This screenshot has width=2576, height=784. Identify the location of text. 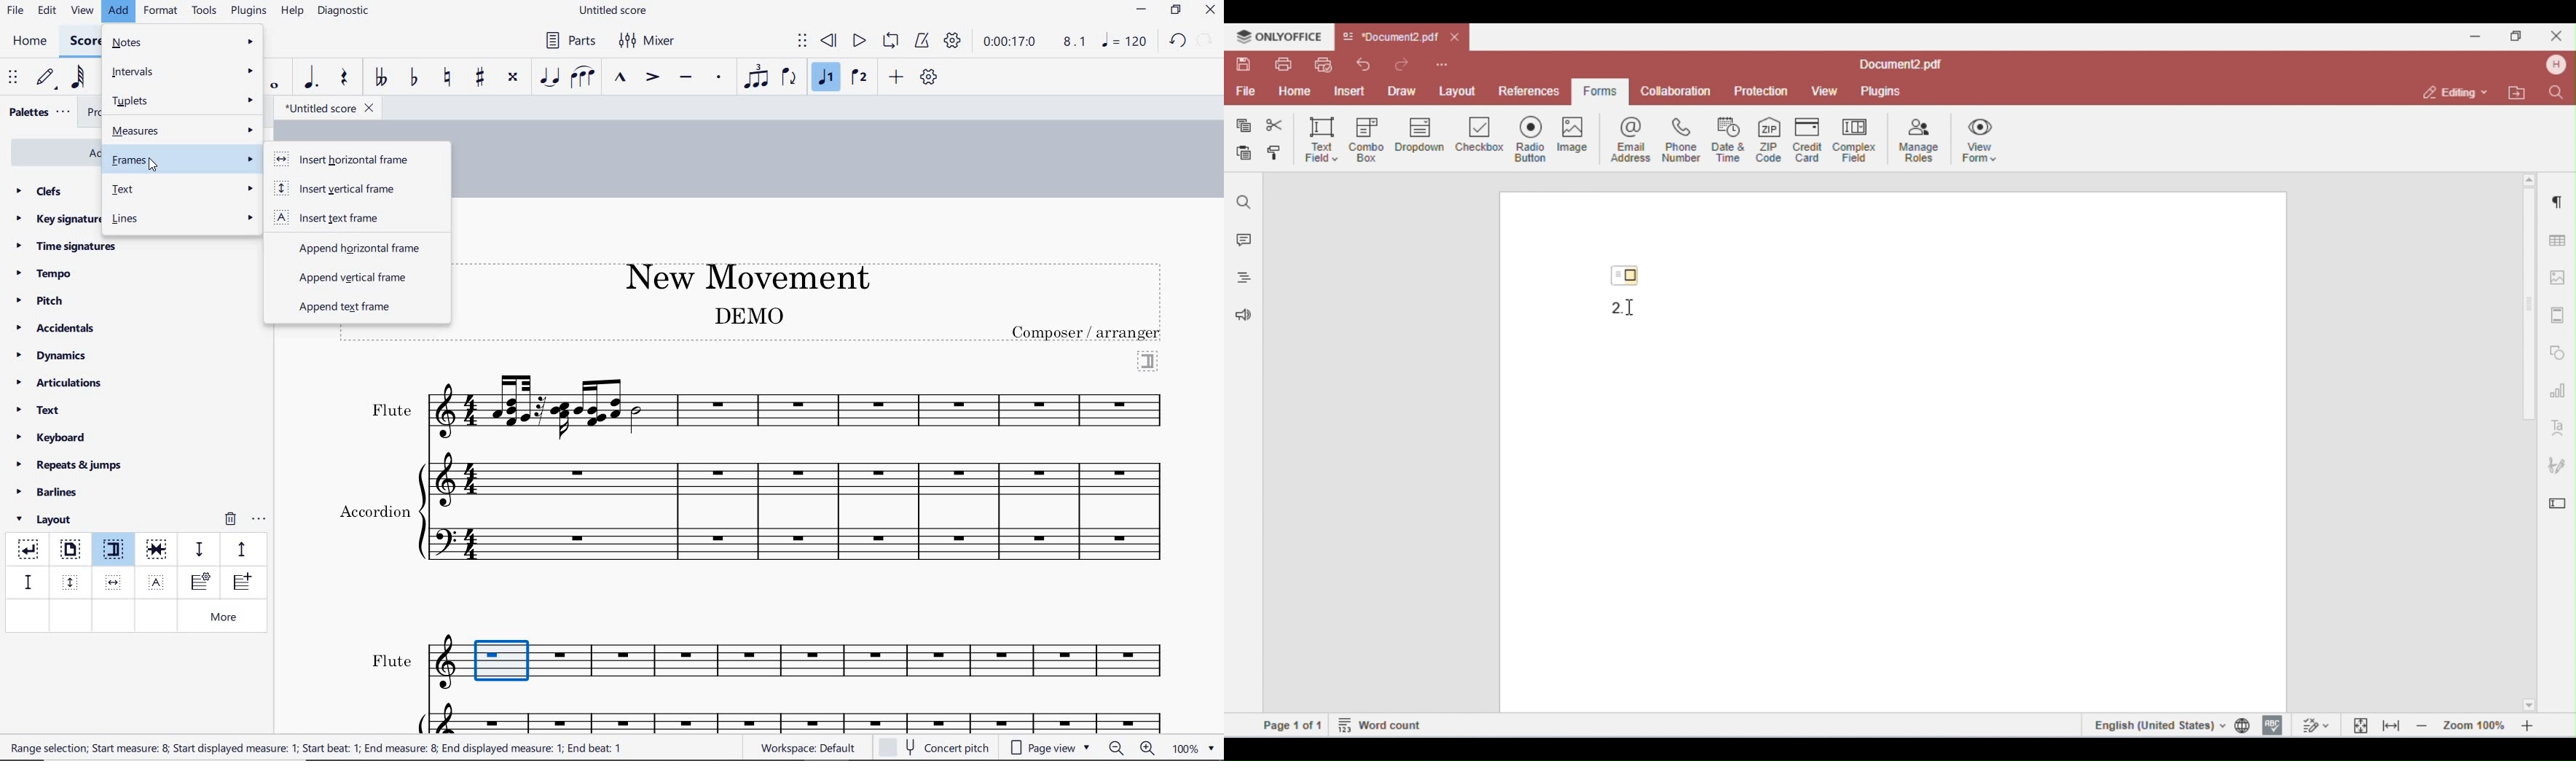
(374, 509).